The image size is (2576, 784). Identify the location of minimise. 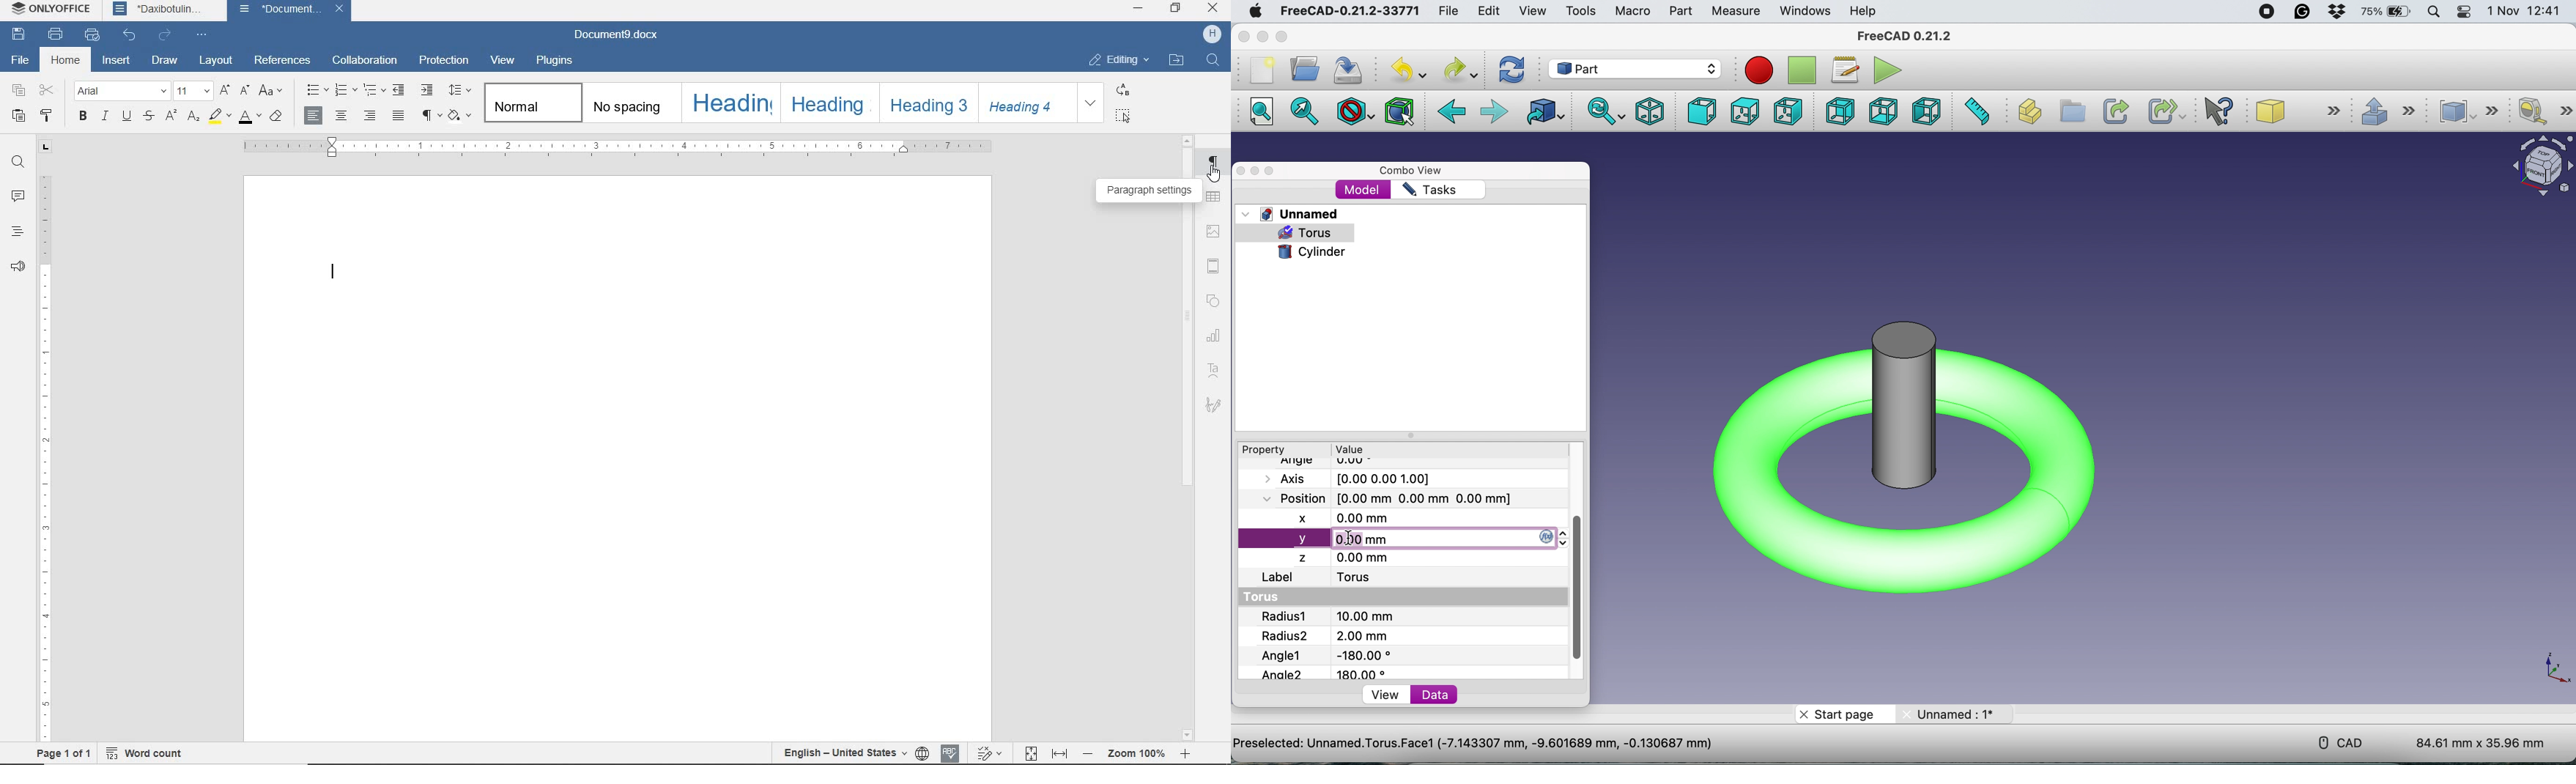
(1256, 172).